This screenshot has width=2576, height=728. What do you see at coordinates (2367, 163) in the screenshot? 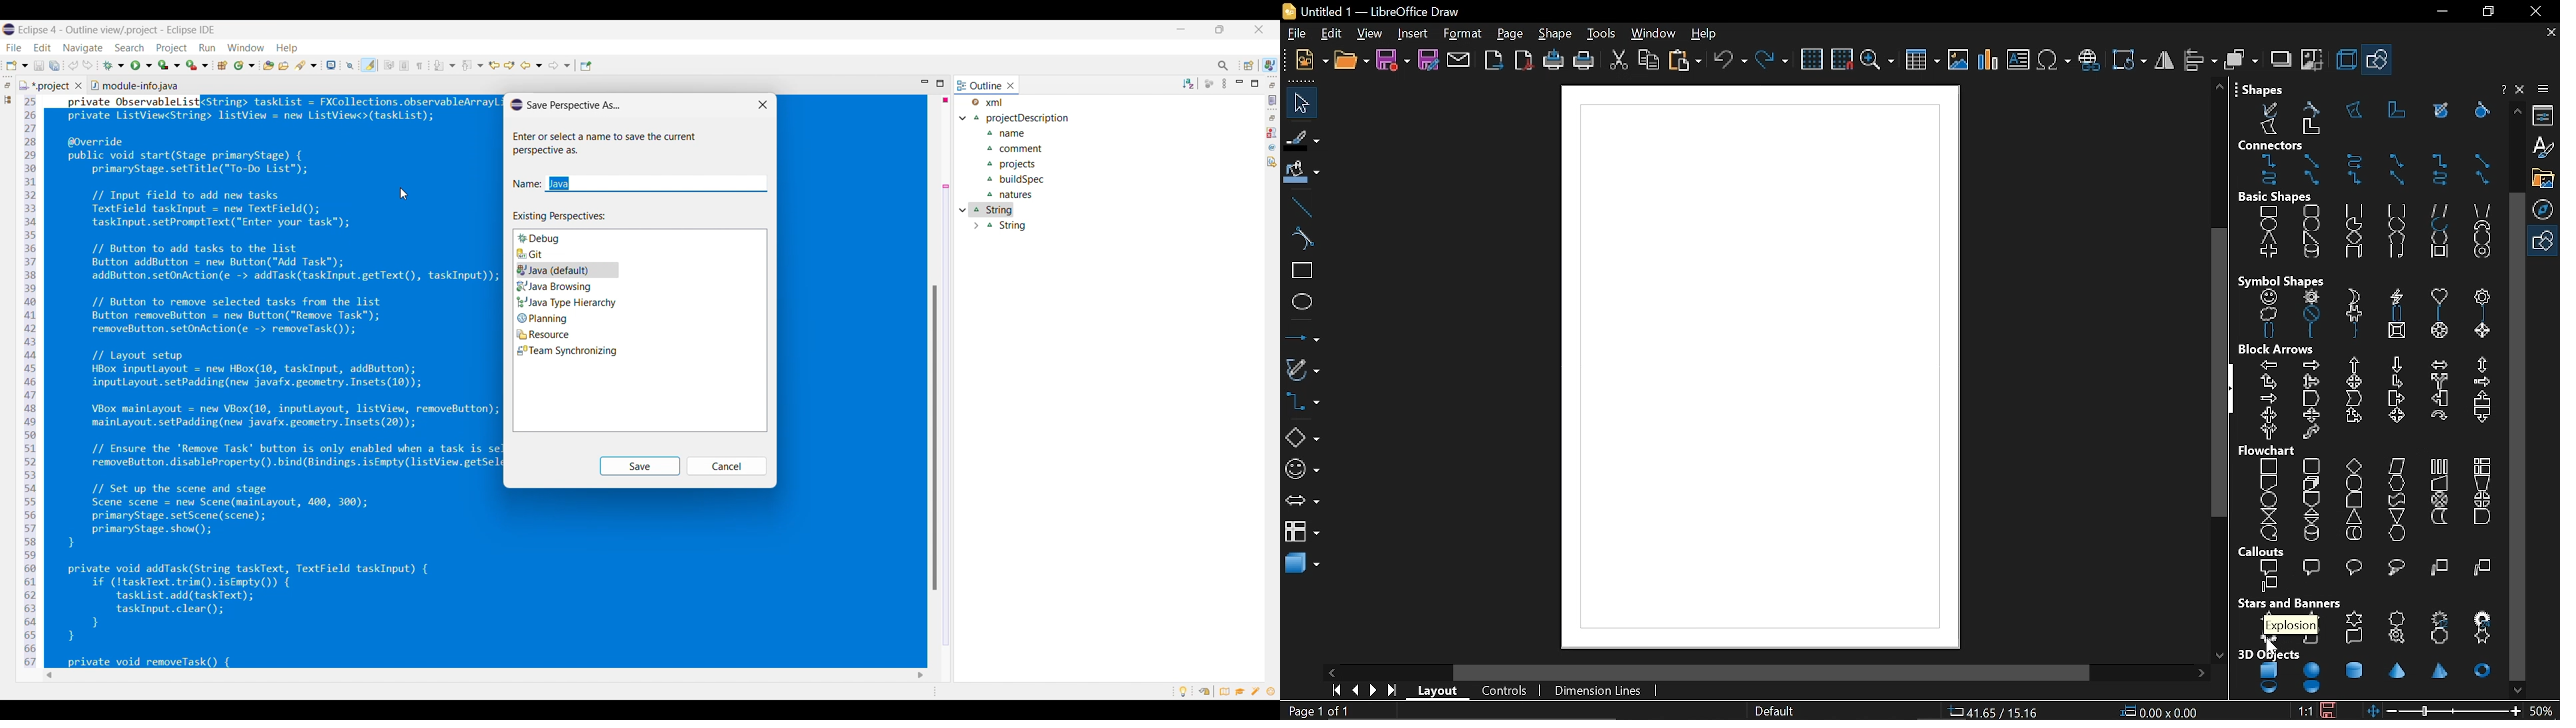
I see `Connectors` at bounding box center [2367, 163].